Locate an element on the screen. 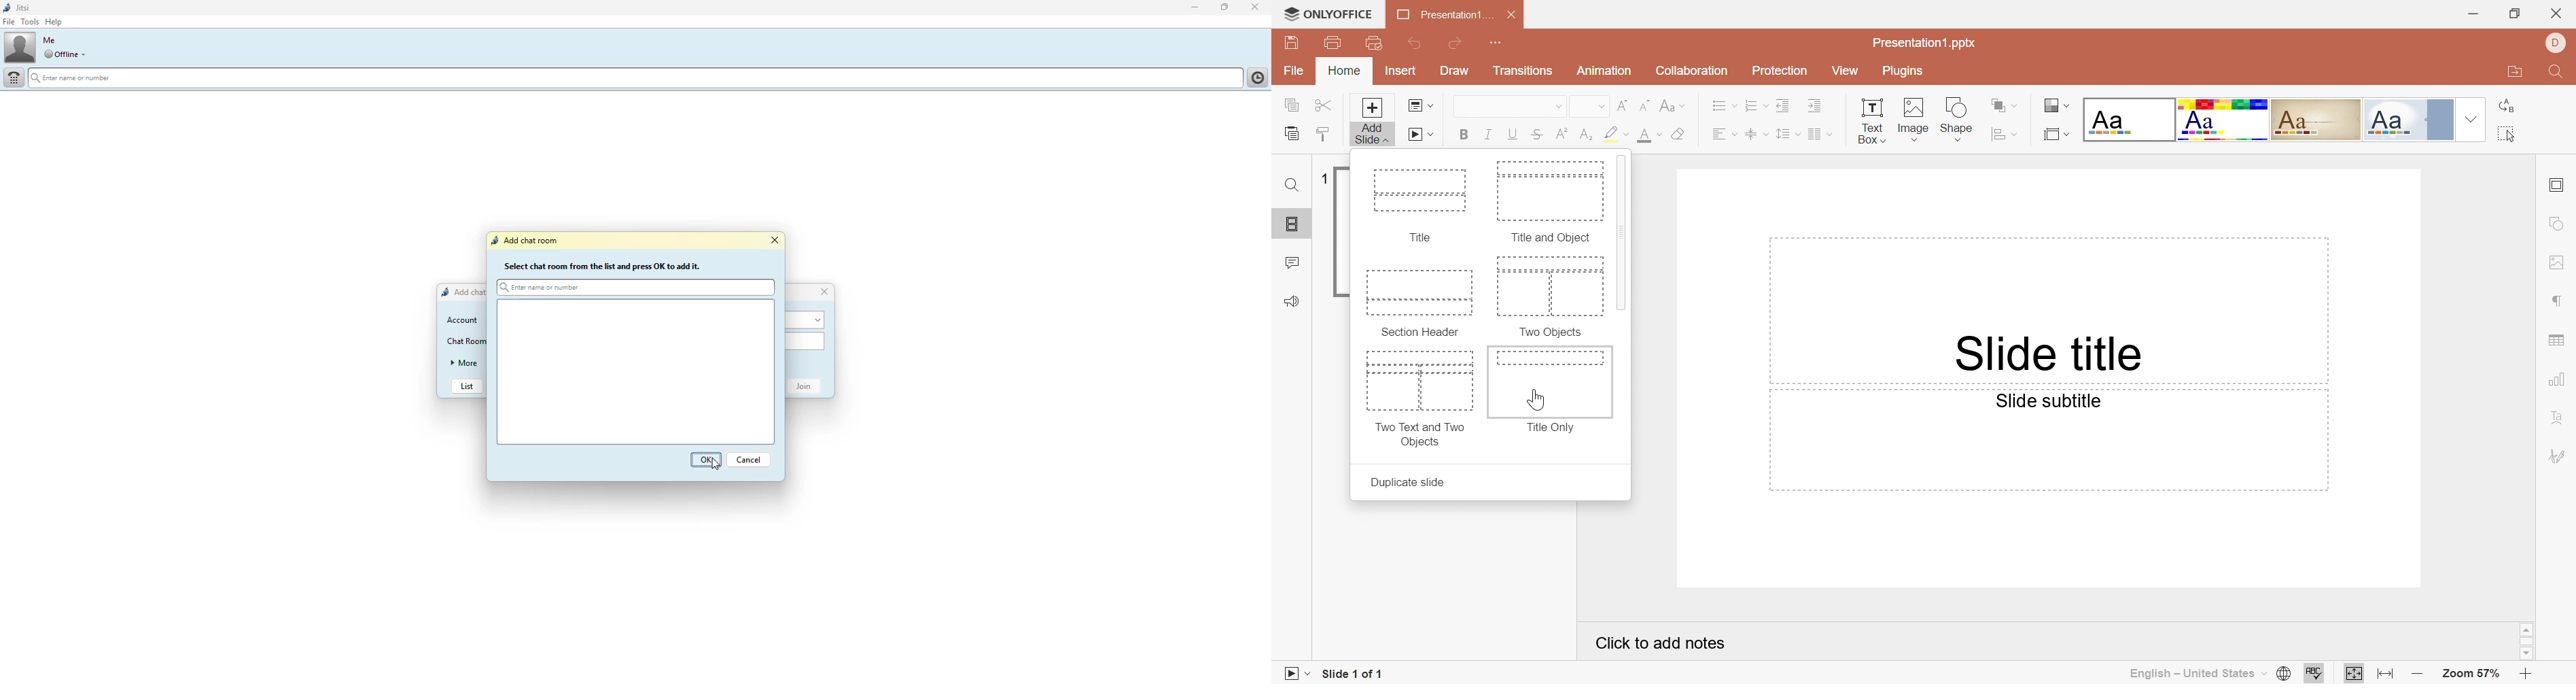 Image resolution: width=2576 pixels, height=700 pixels. Drop Down is located at coordinates (2471, 119).